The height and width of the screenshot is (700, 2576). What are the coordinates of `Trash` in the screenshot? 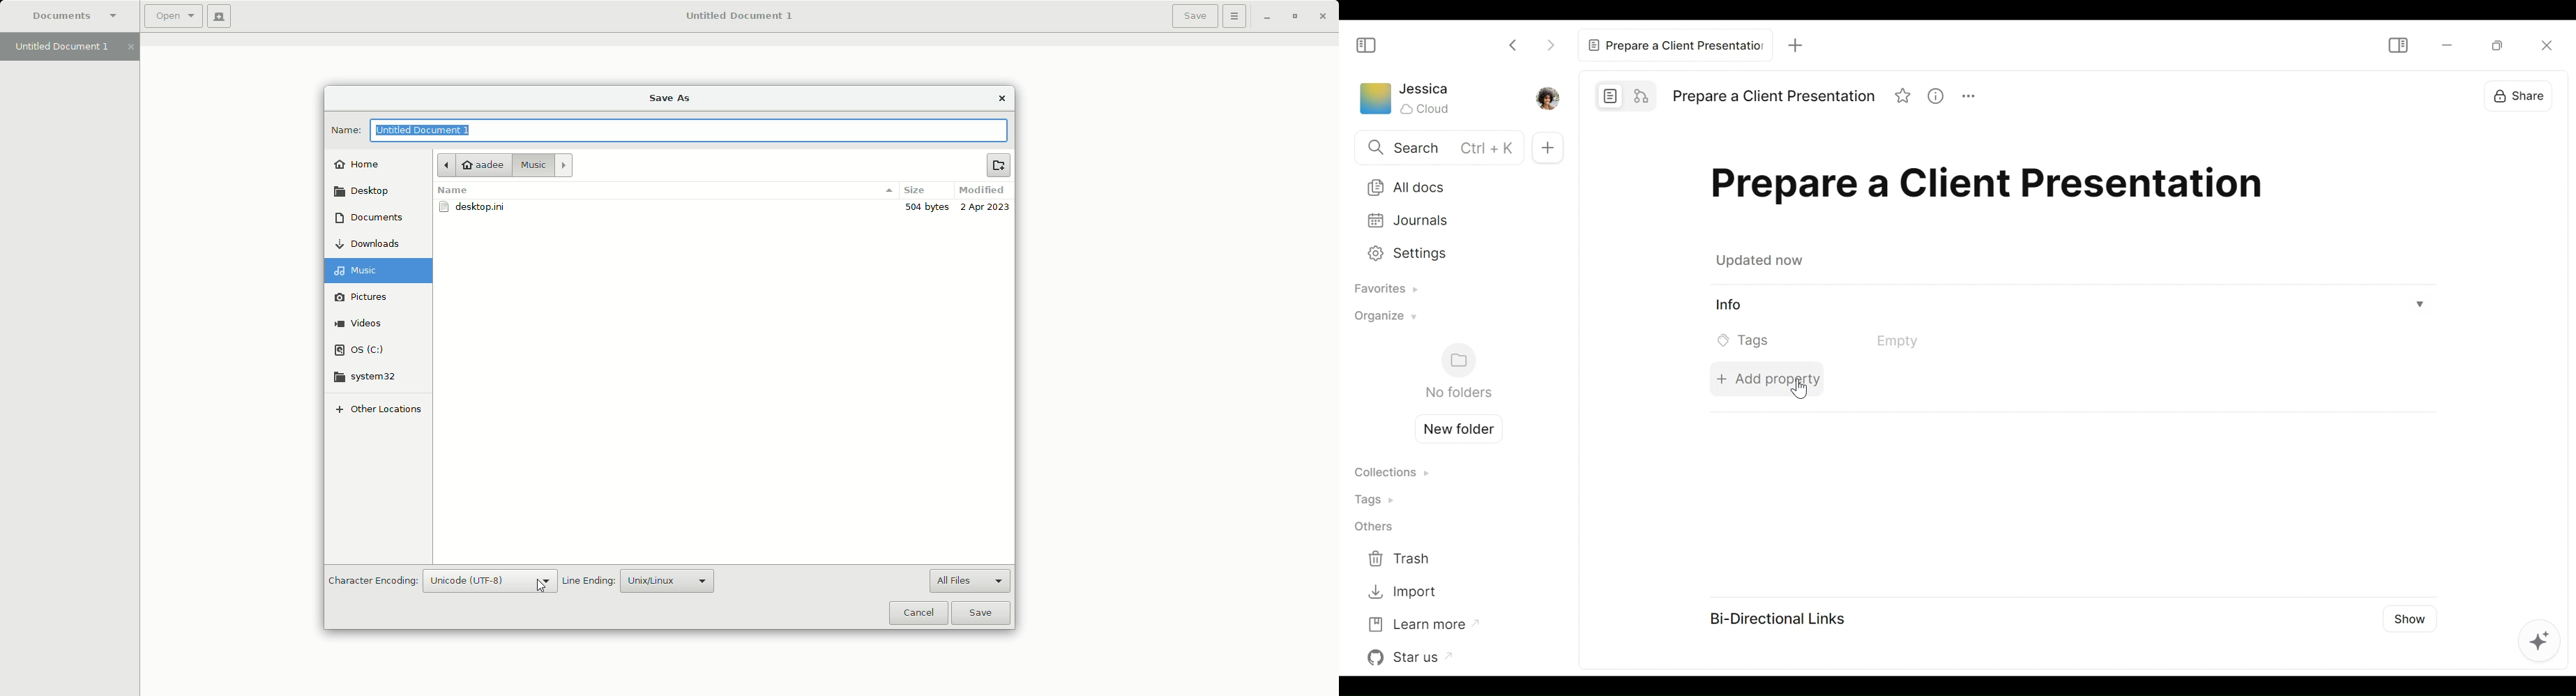 It's located at (1402, 559).